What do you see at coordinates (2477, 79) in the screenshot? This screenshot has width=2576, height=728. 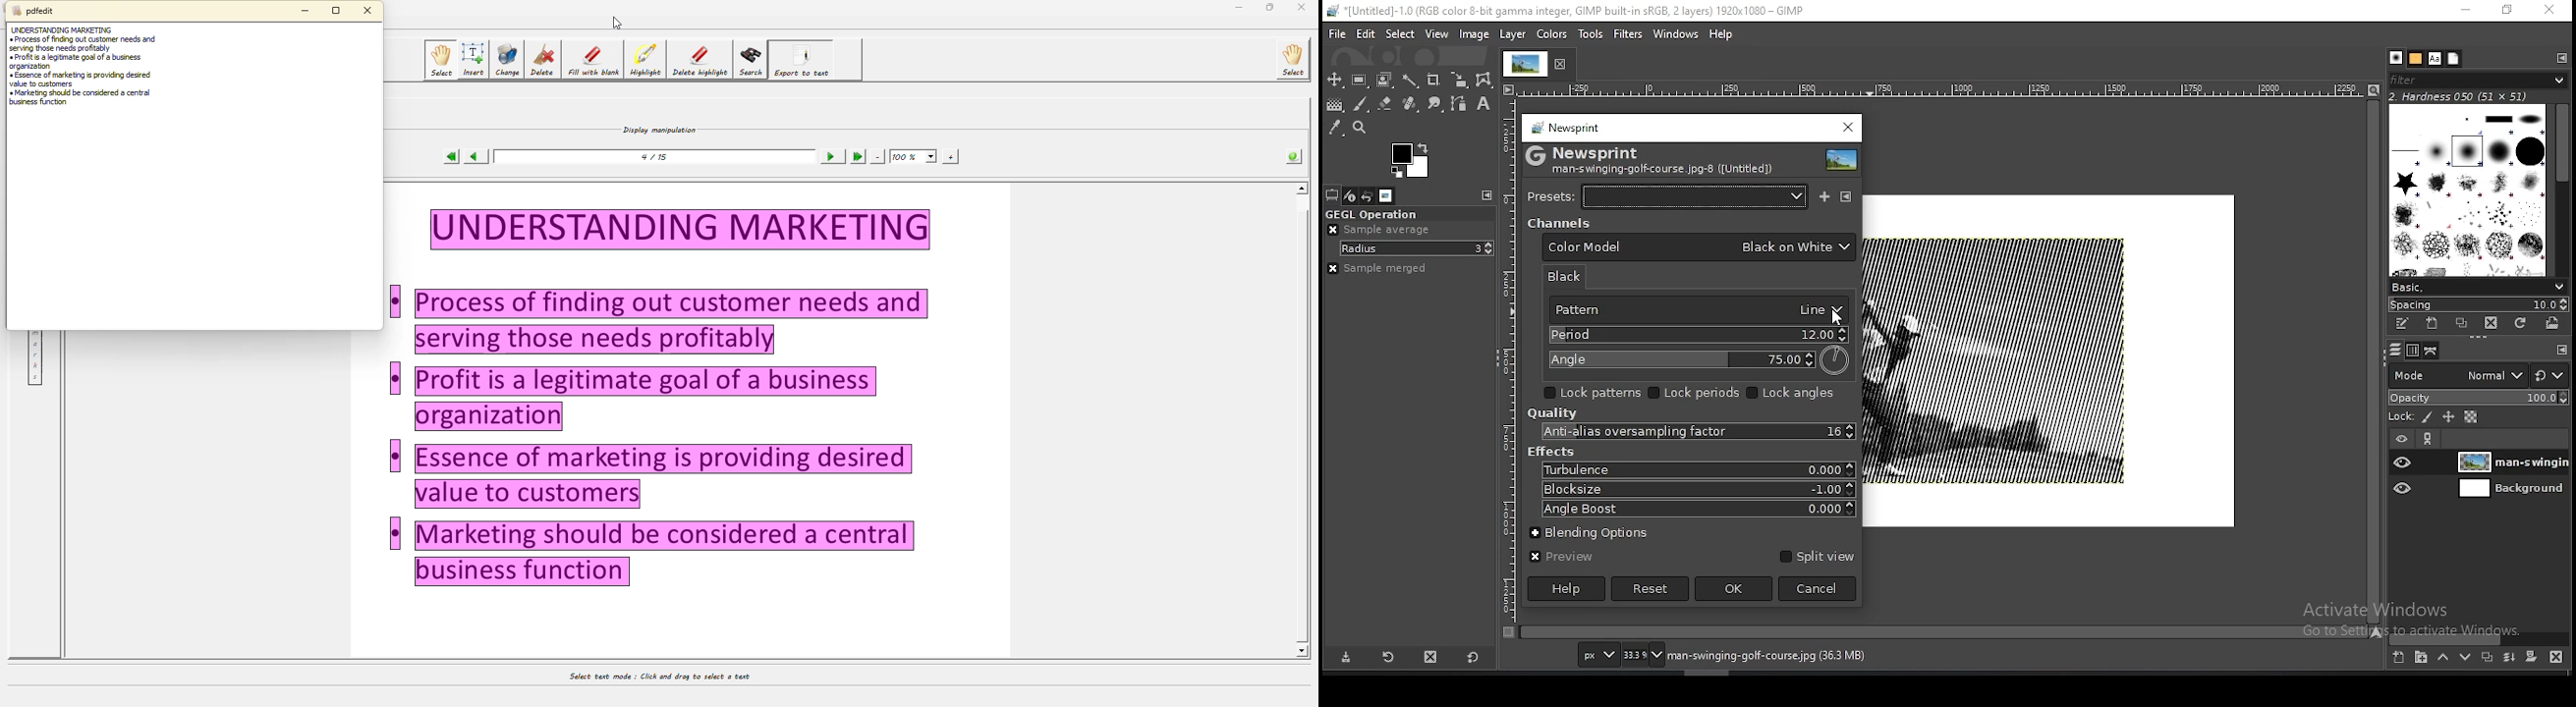 I see `filter brushes` at bounding box center [2477, 79].